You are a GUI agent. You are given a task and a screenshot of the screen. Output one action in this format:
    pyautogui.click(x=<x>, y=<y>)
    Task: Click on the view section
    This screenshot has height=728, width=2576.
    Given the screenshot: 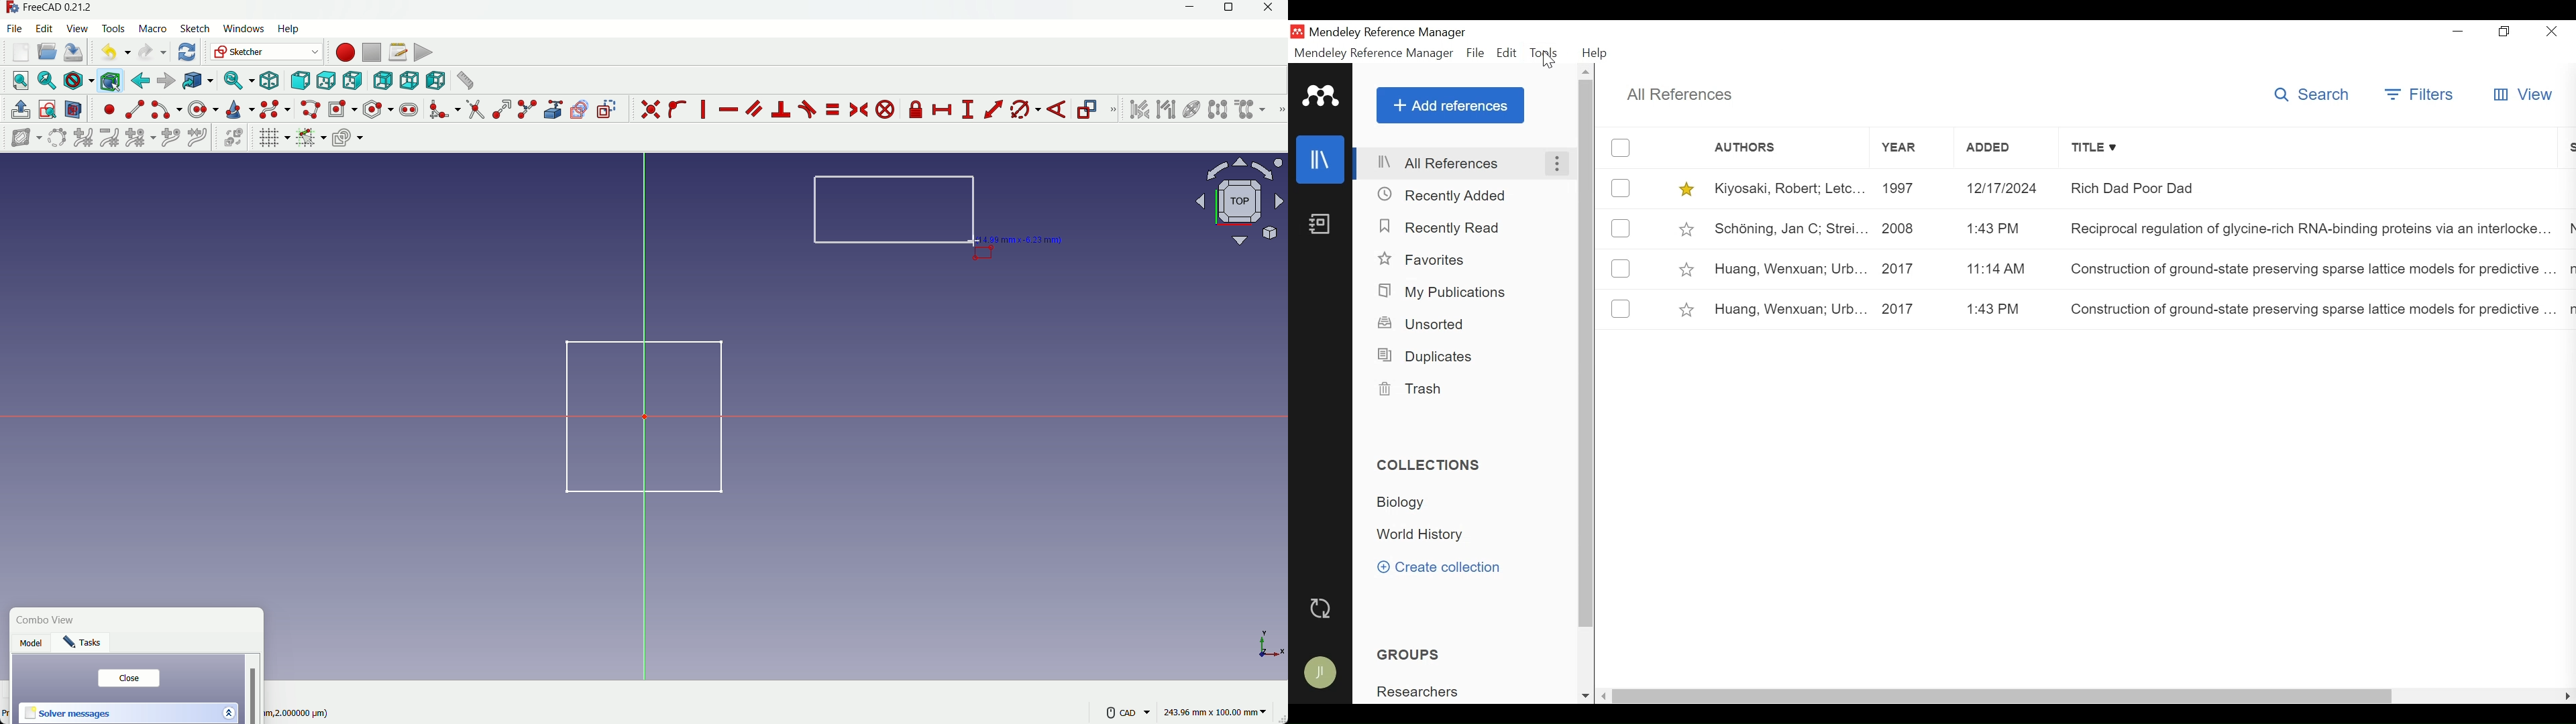 What is the action you would take?
    pyautogui.click(x=74, y=111)
    